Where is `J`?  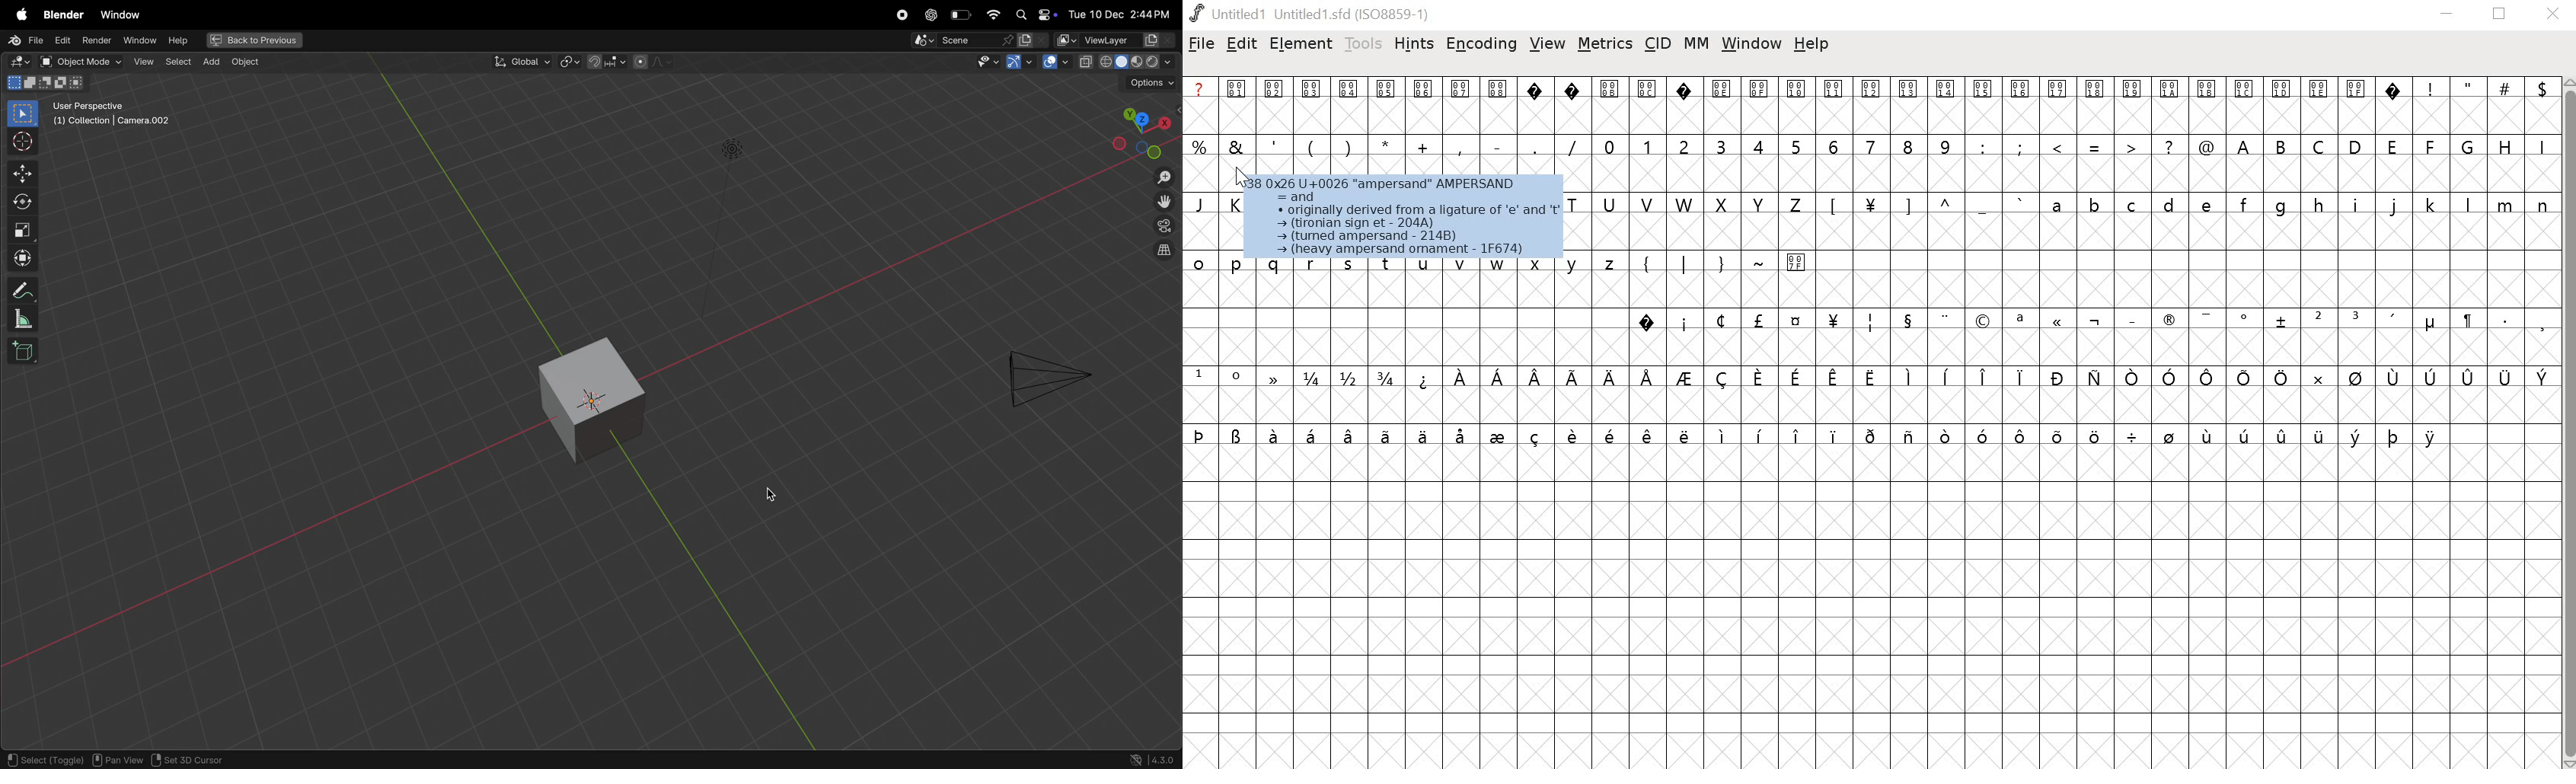 J is located at coordinates (1201, 203).